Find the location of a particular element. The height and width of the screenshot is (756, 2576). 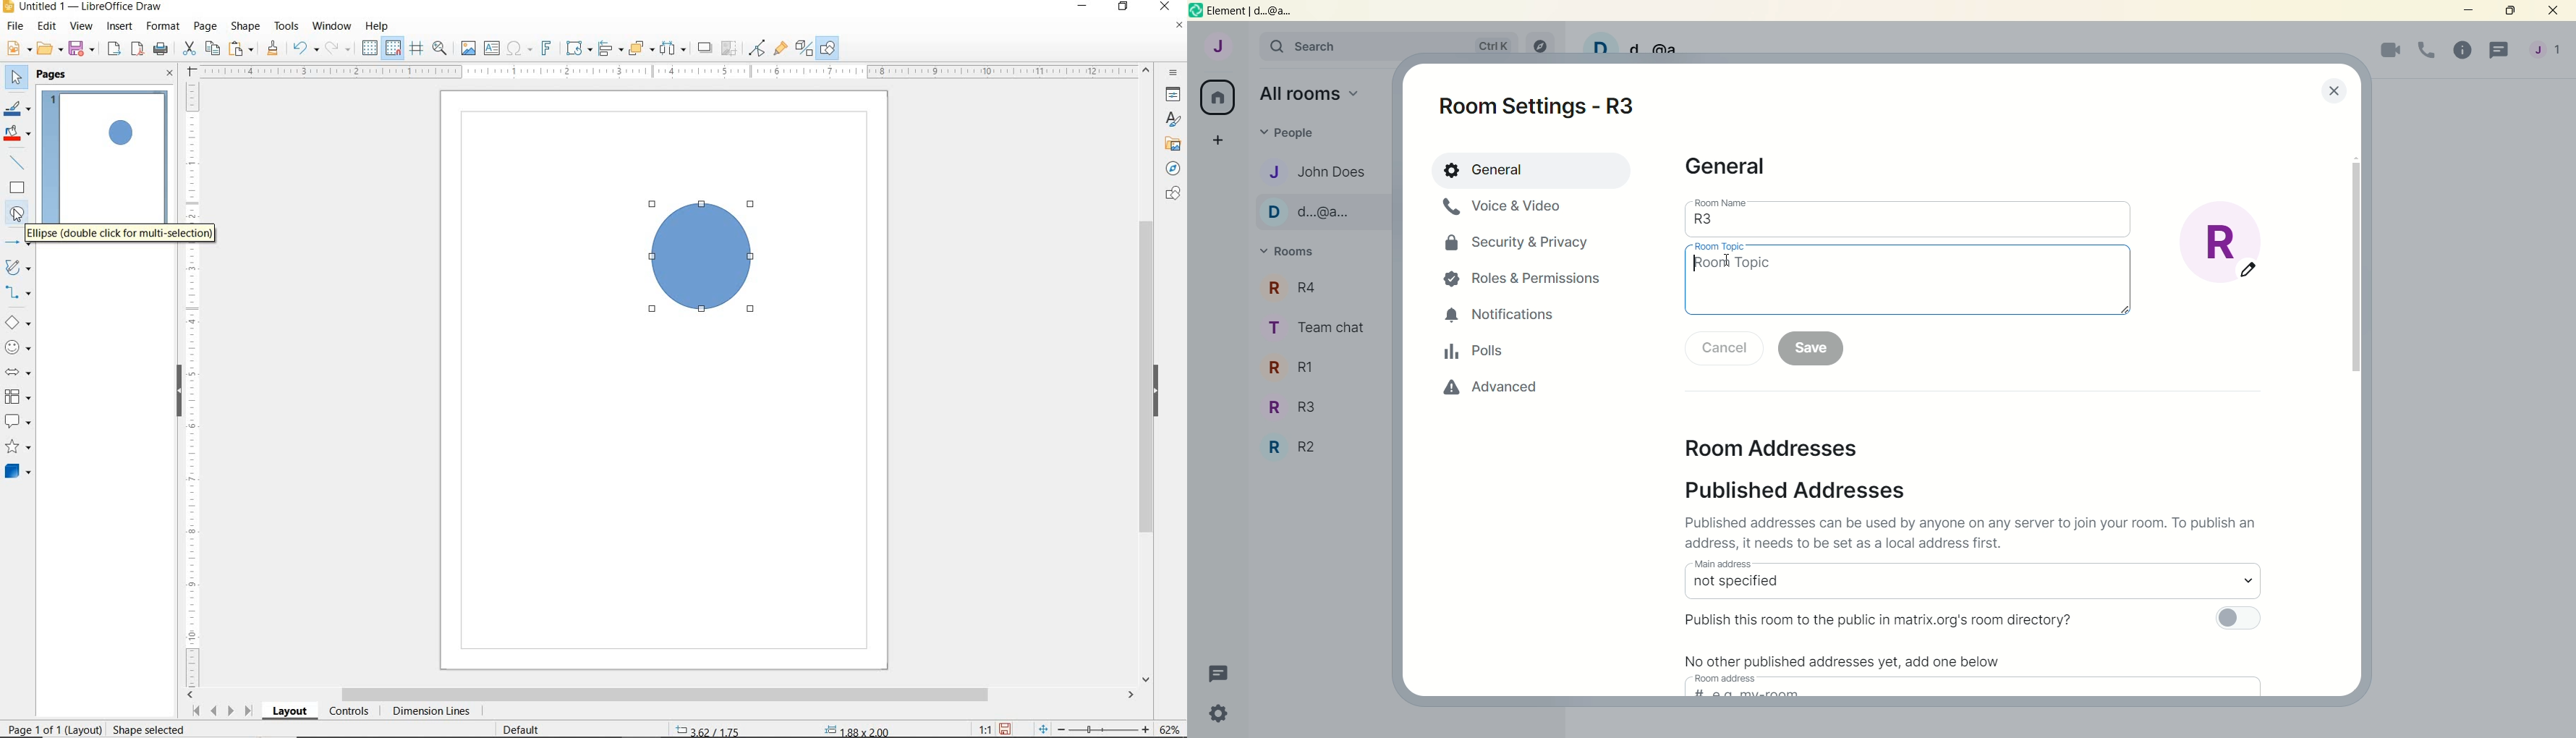

STYLES is located at coordinates (1170, 122).